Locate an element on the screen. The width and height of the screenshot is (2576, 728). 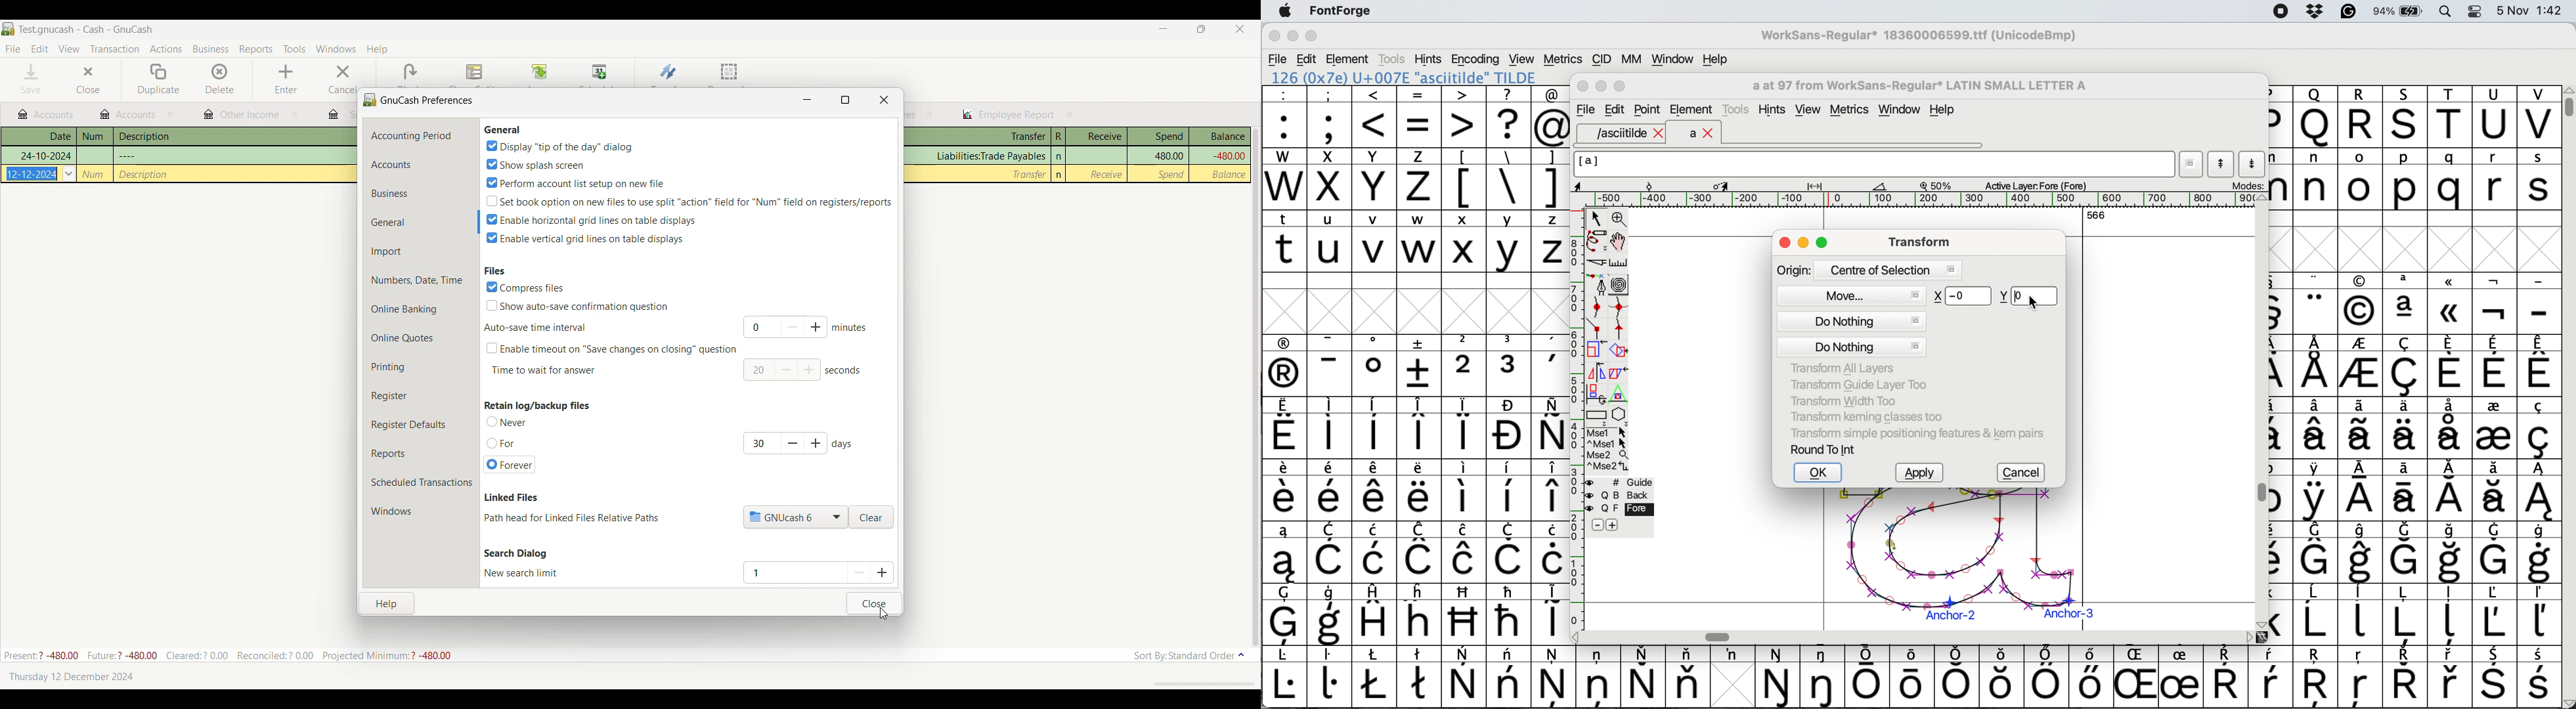
file is located at coordinates (1278, 59).